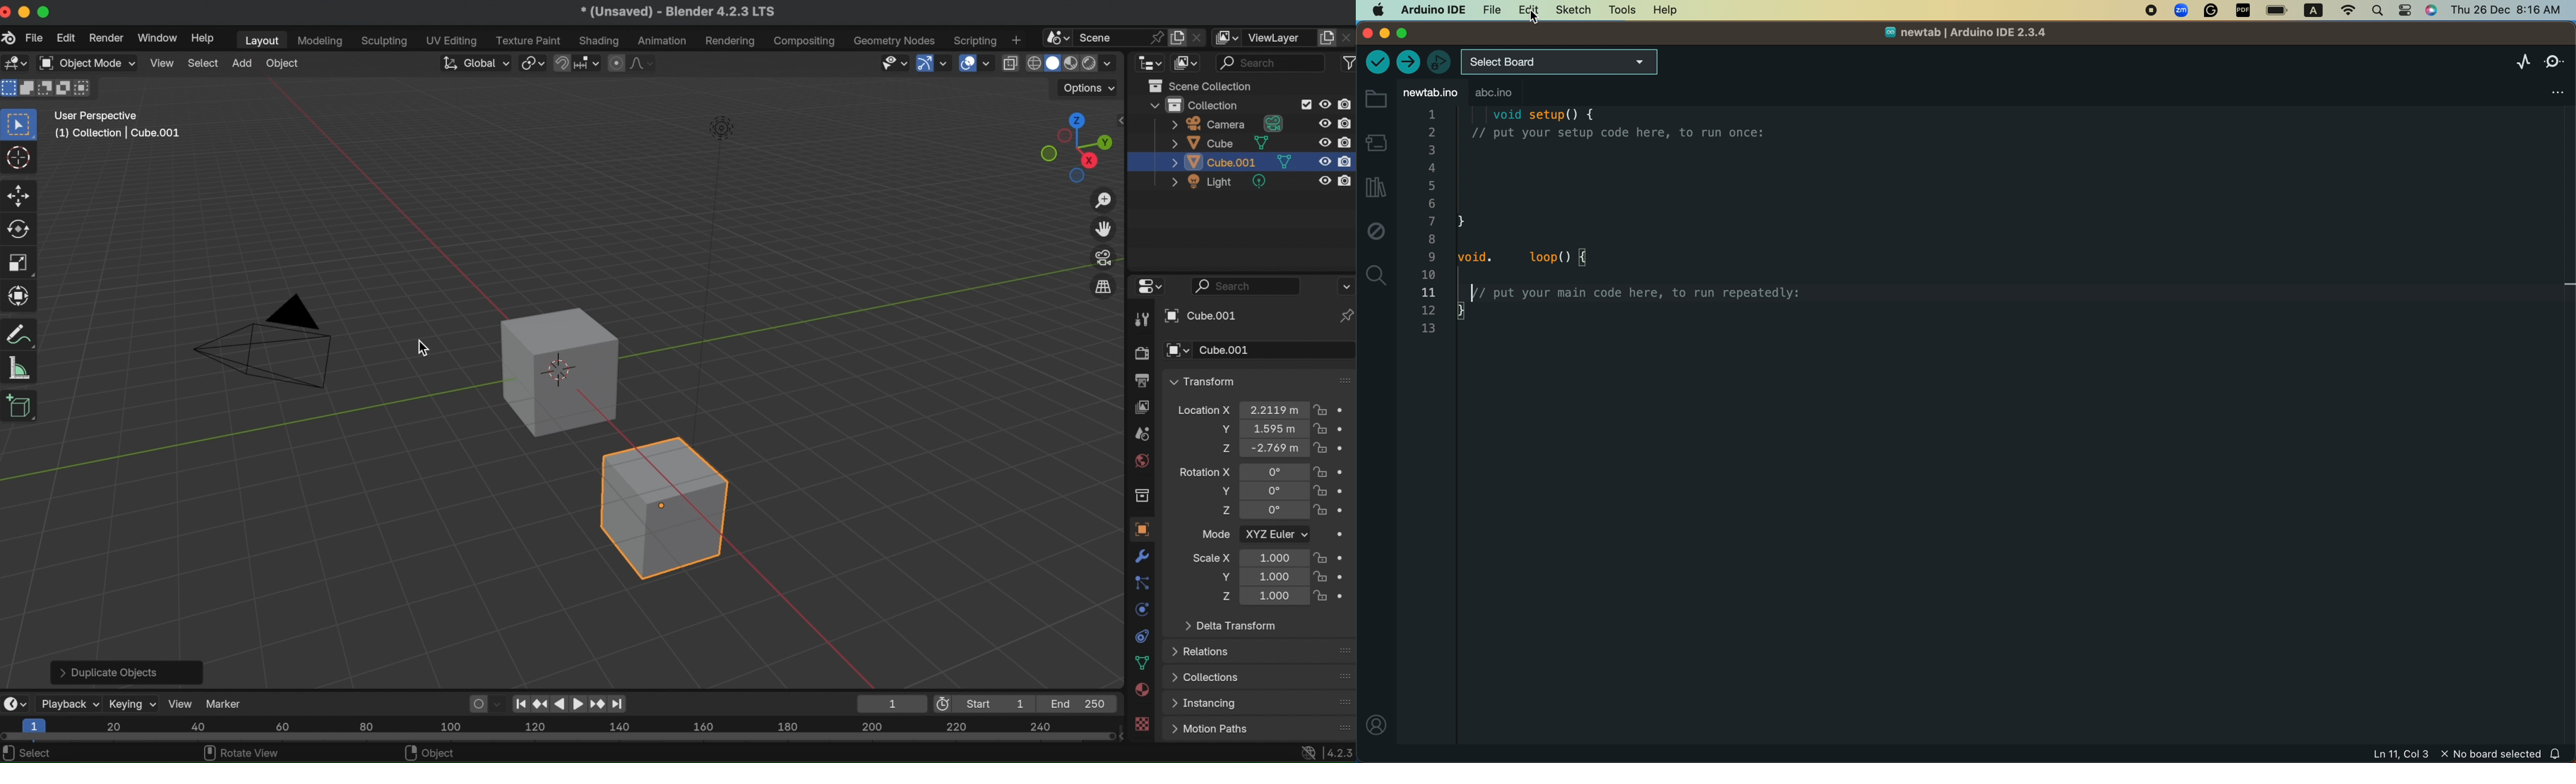  I want to click on active workspace view layer, so click(1229, 37).